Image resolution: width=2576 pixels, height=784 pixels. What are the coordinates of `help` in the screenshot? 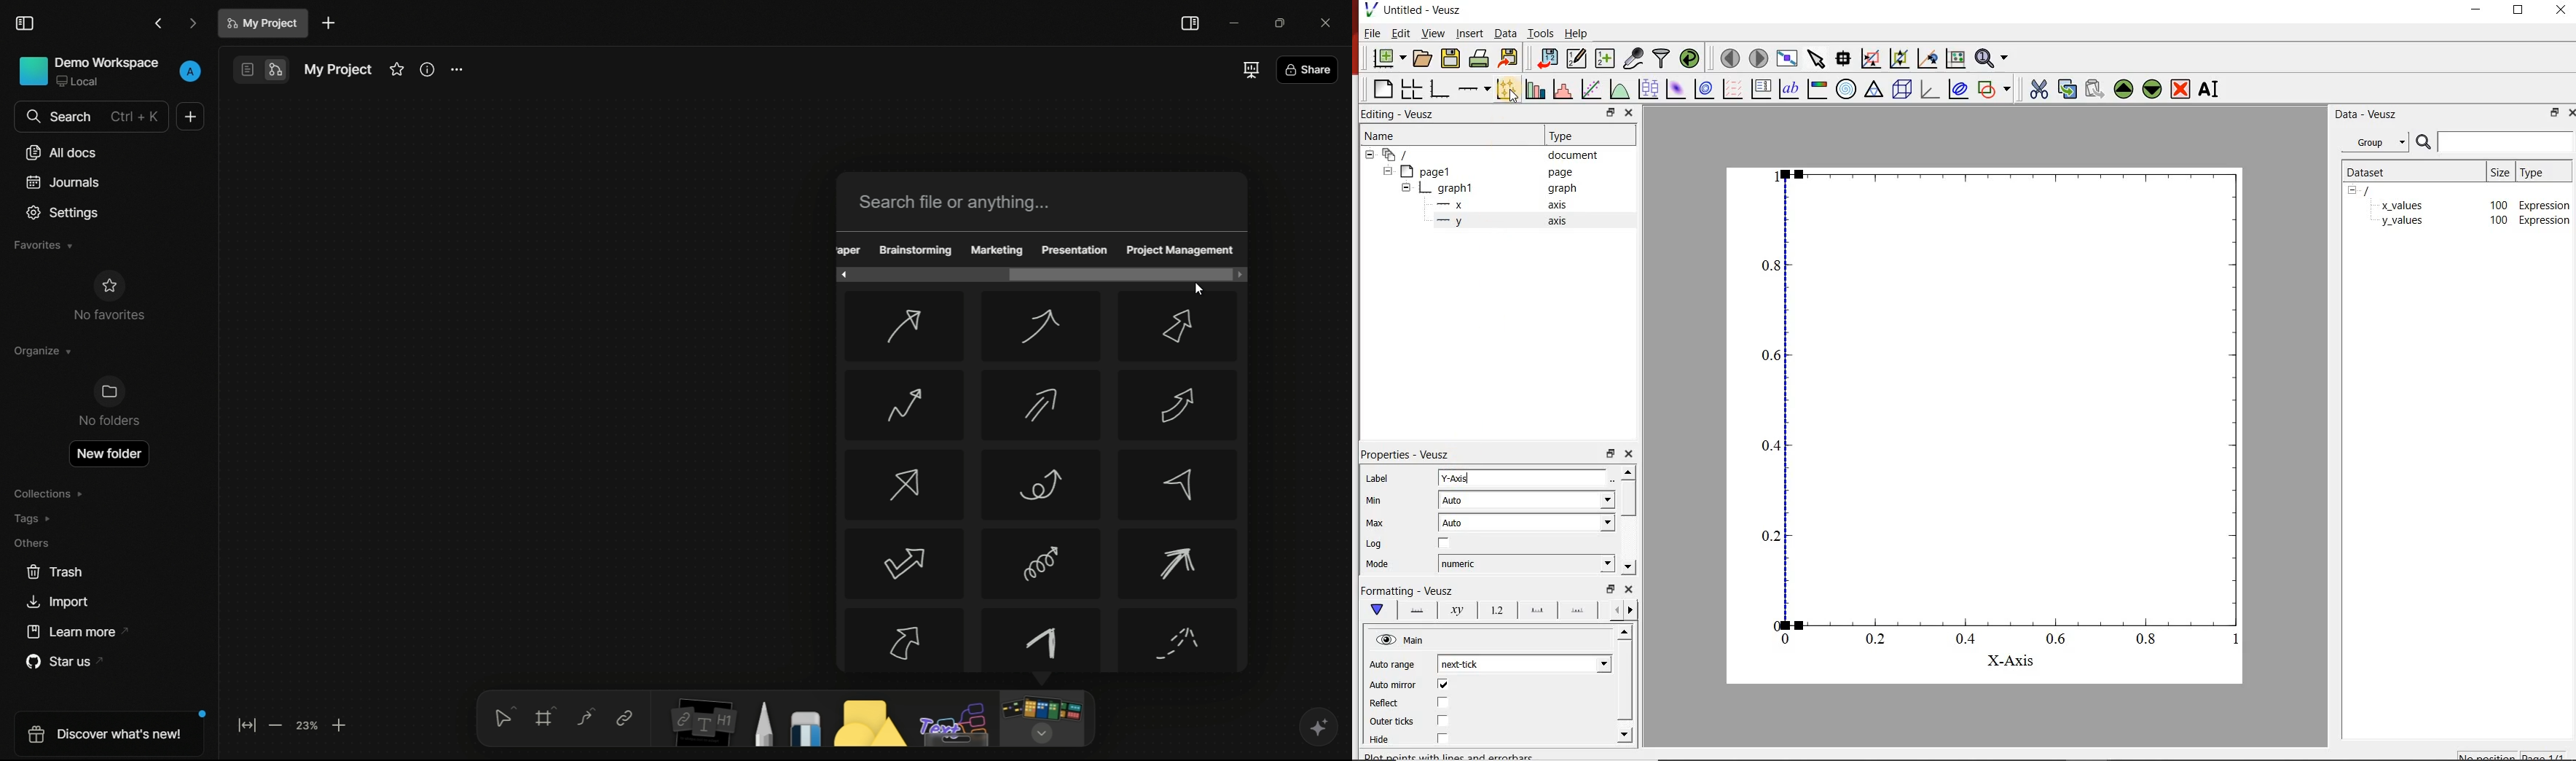 It's located at (1580, 33).